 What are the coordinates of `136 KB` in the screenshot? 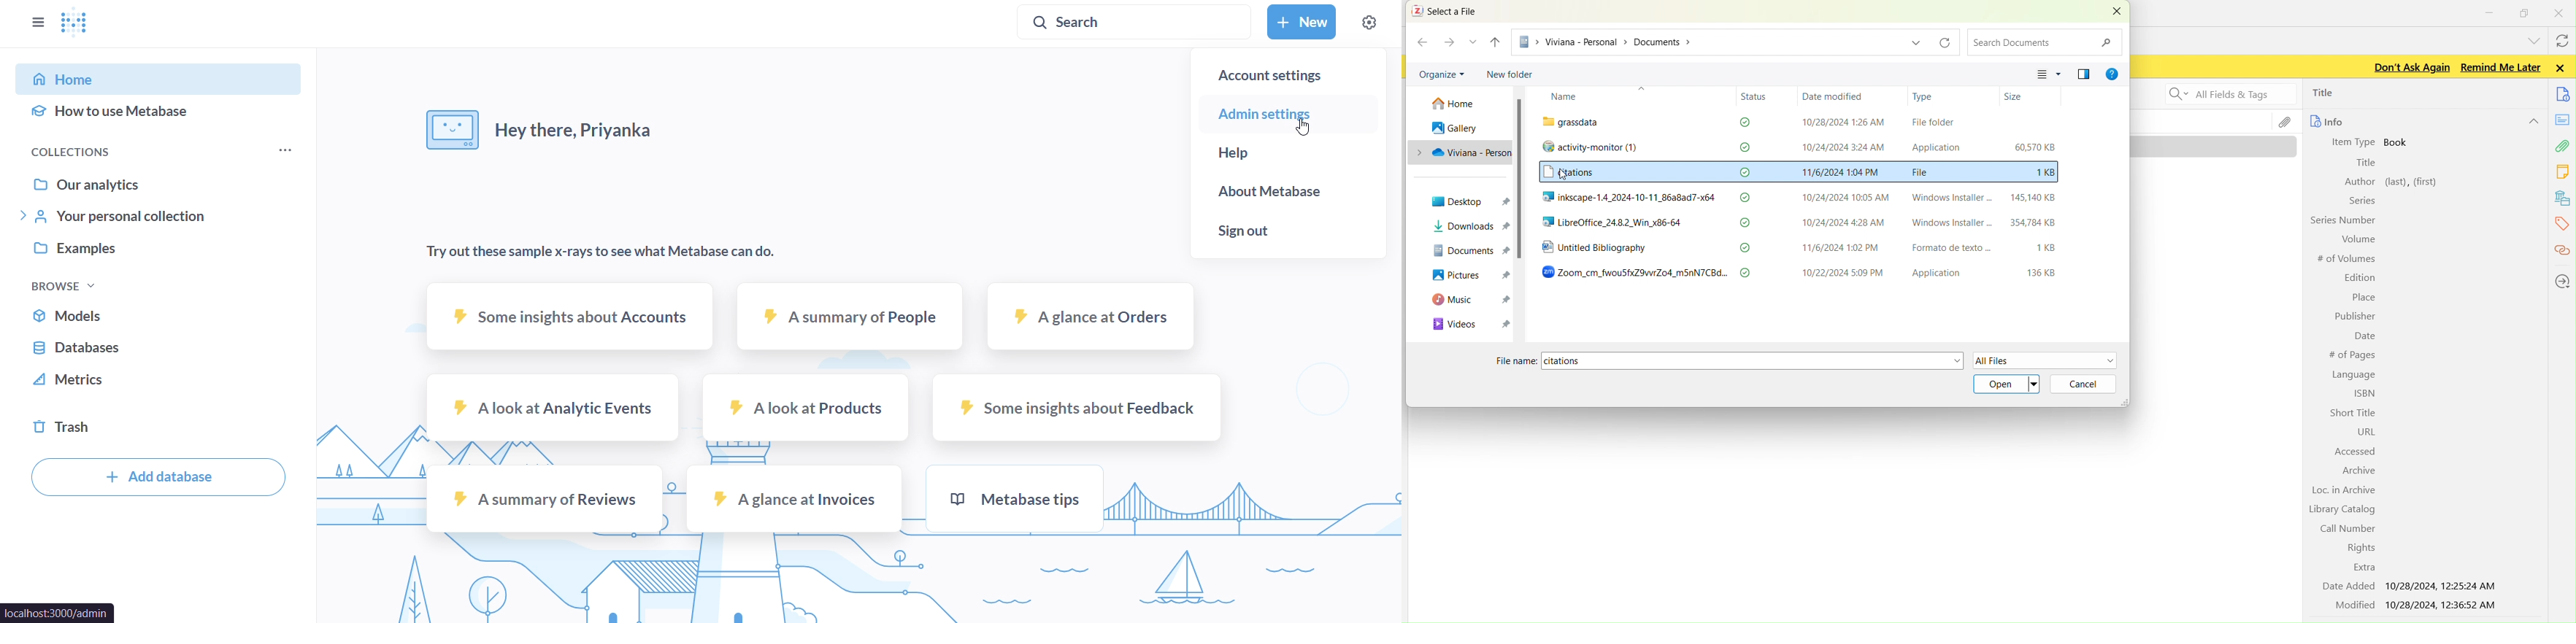 It's located at (2041, 273).